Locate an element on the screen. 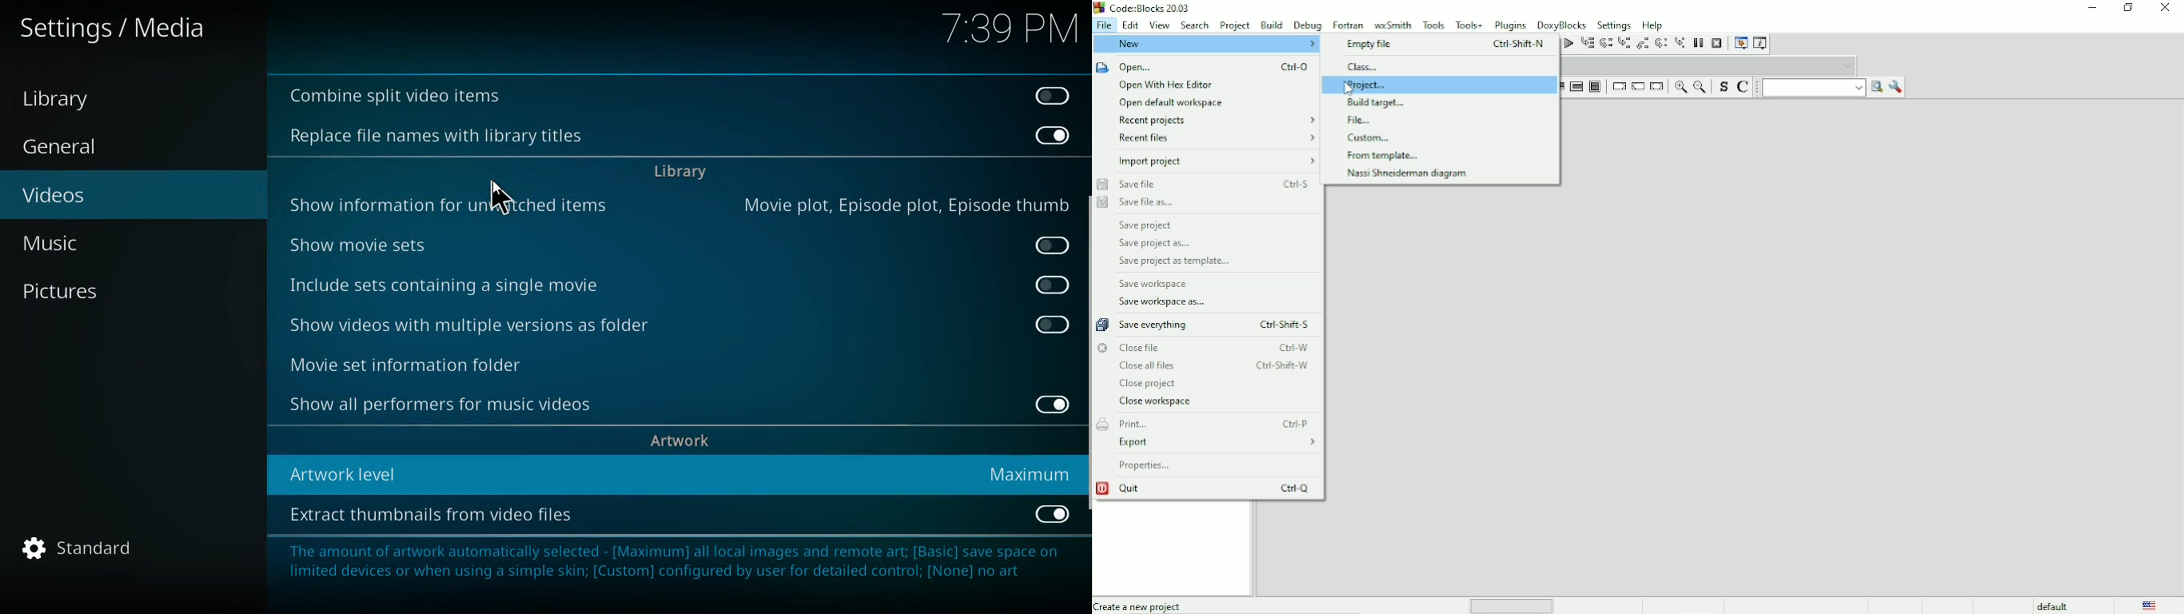 This screenshot has width=2184, height=616. Break debugger is located at coordinates (1699, 43).